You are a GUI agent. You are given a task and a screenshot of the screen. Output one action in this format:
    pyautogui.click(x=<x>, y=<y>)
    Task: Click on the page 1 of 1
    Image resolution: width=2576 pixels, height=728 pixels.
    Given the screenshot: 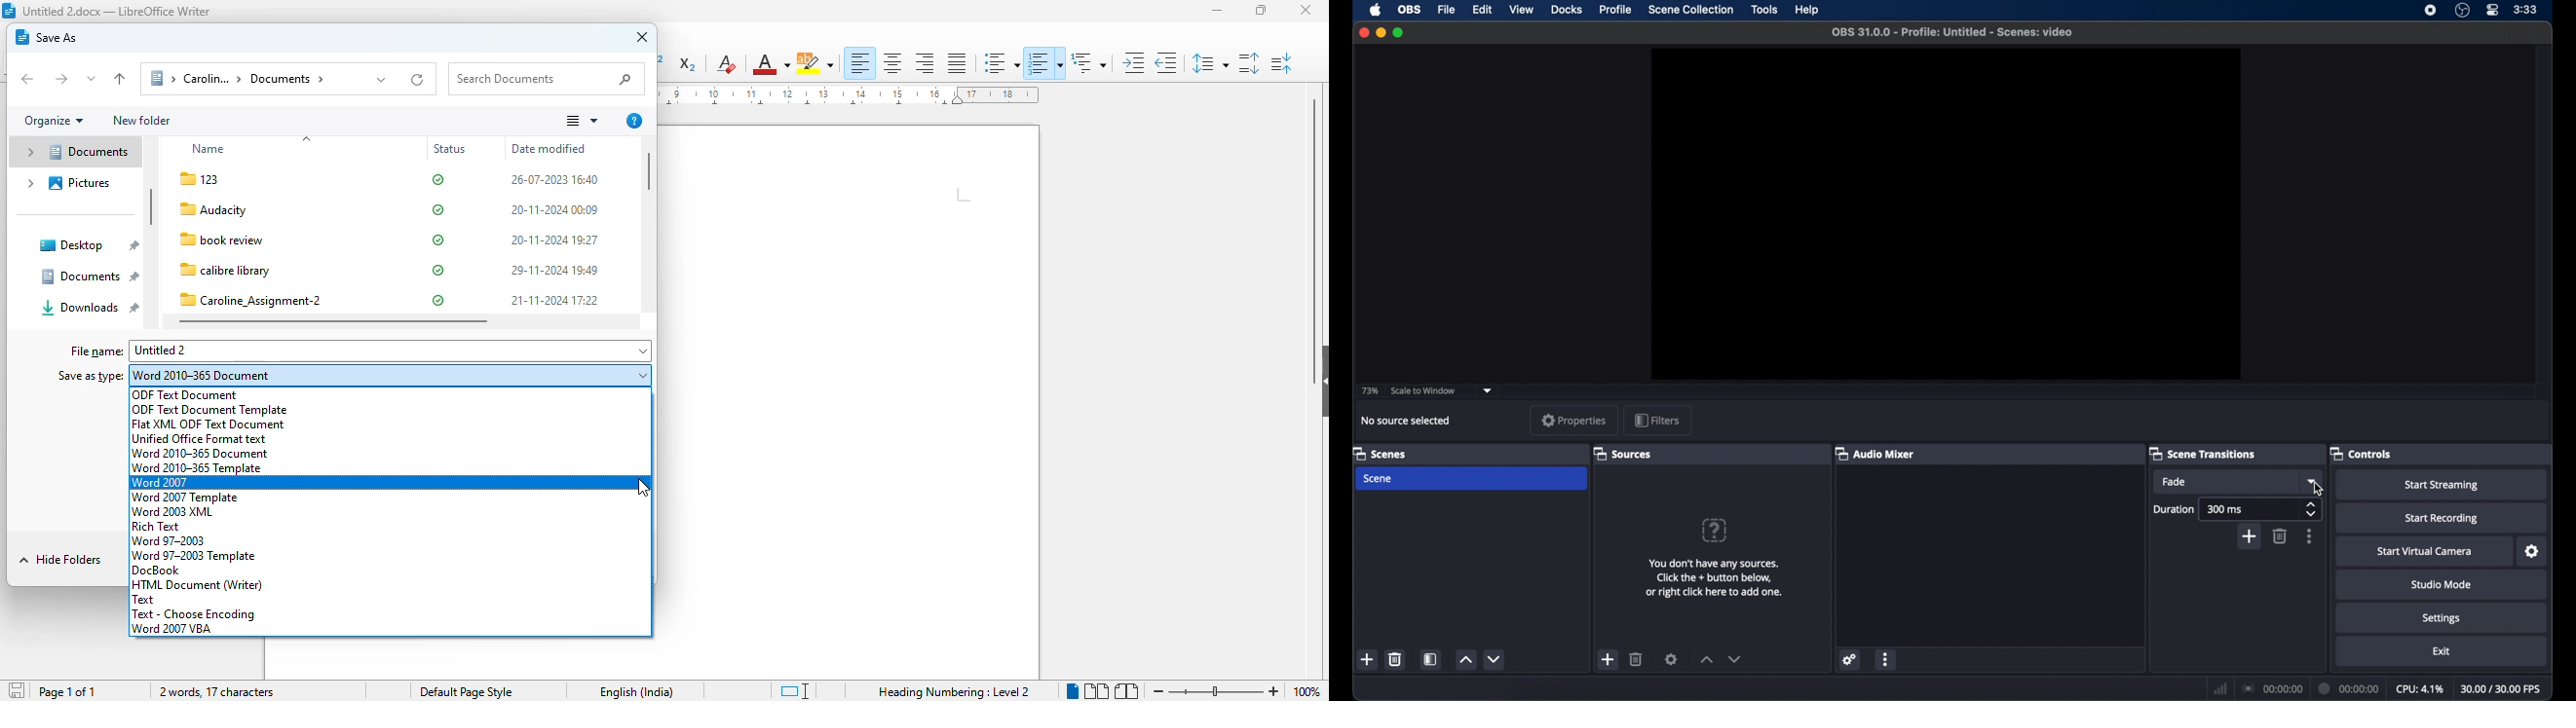 What is the action you would take?
    pyautogui.click(x=67, y=692)
    